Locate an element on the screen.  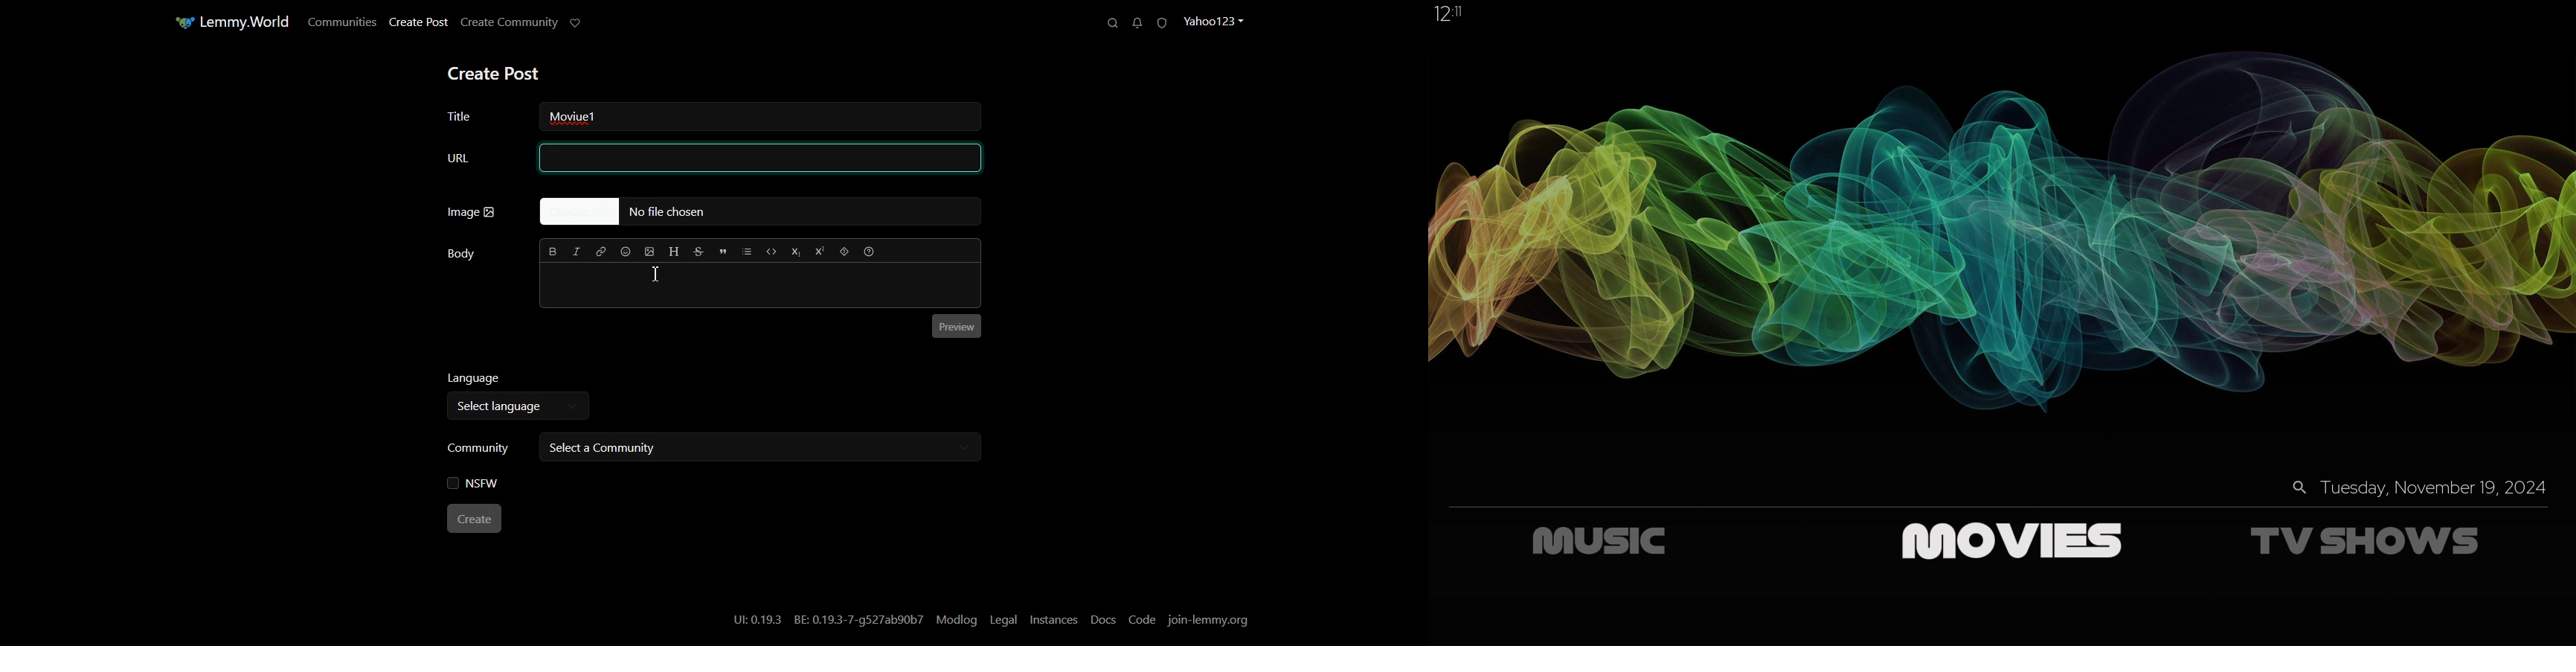
Quote is located at coordinates (723, 252).